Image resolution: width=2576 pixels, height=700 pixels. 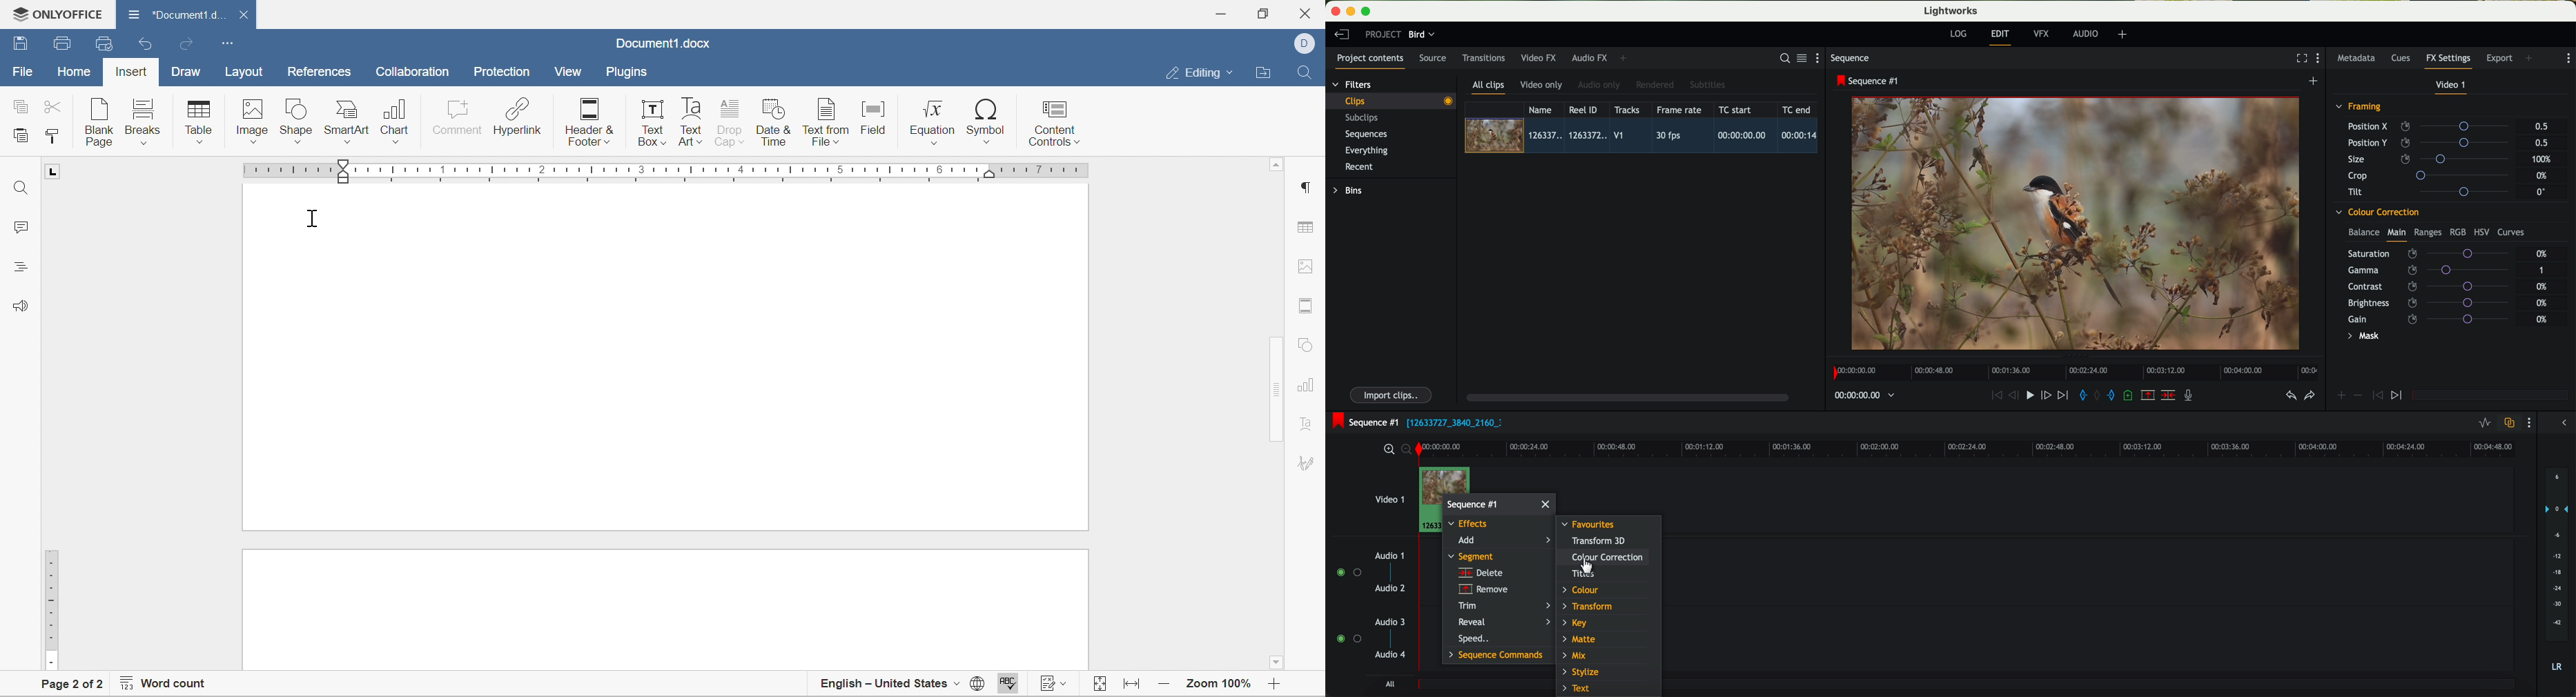 I want to click on search for assets or bins, so click(x=1781, y=58).